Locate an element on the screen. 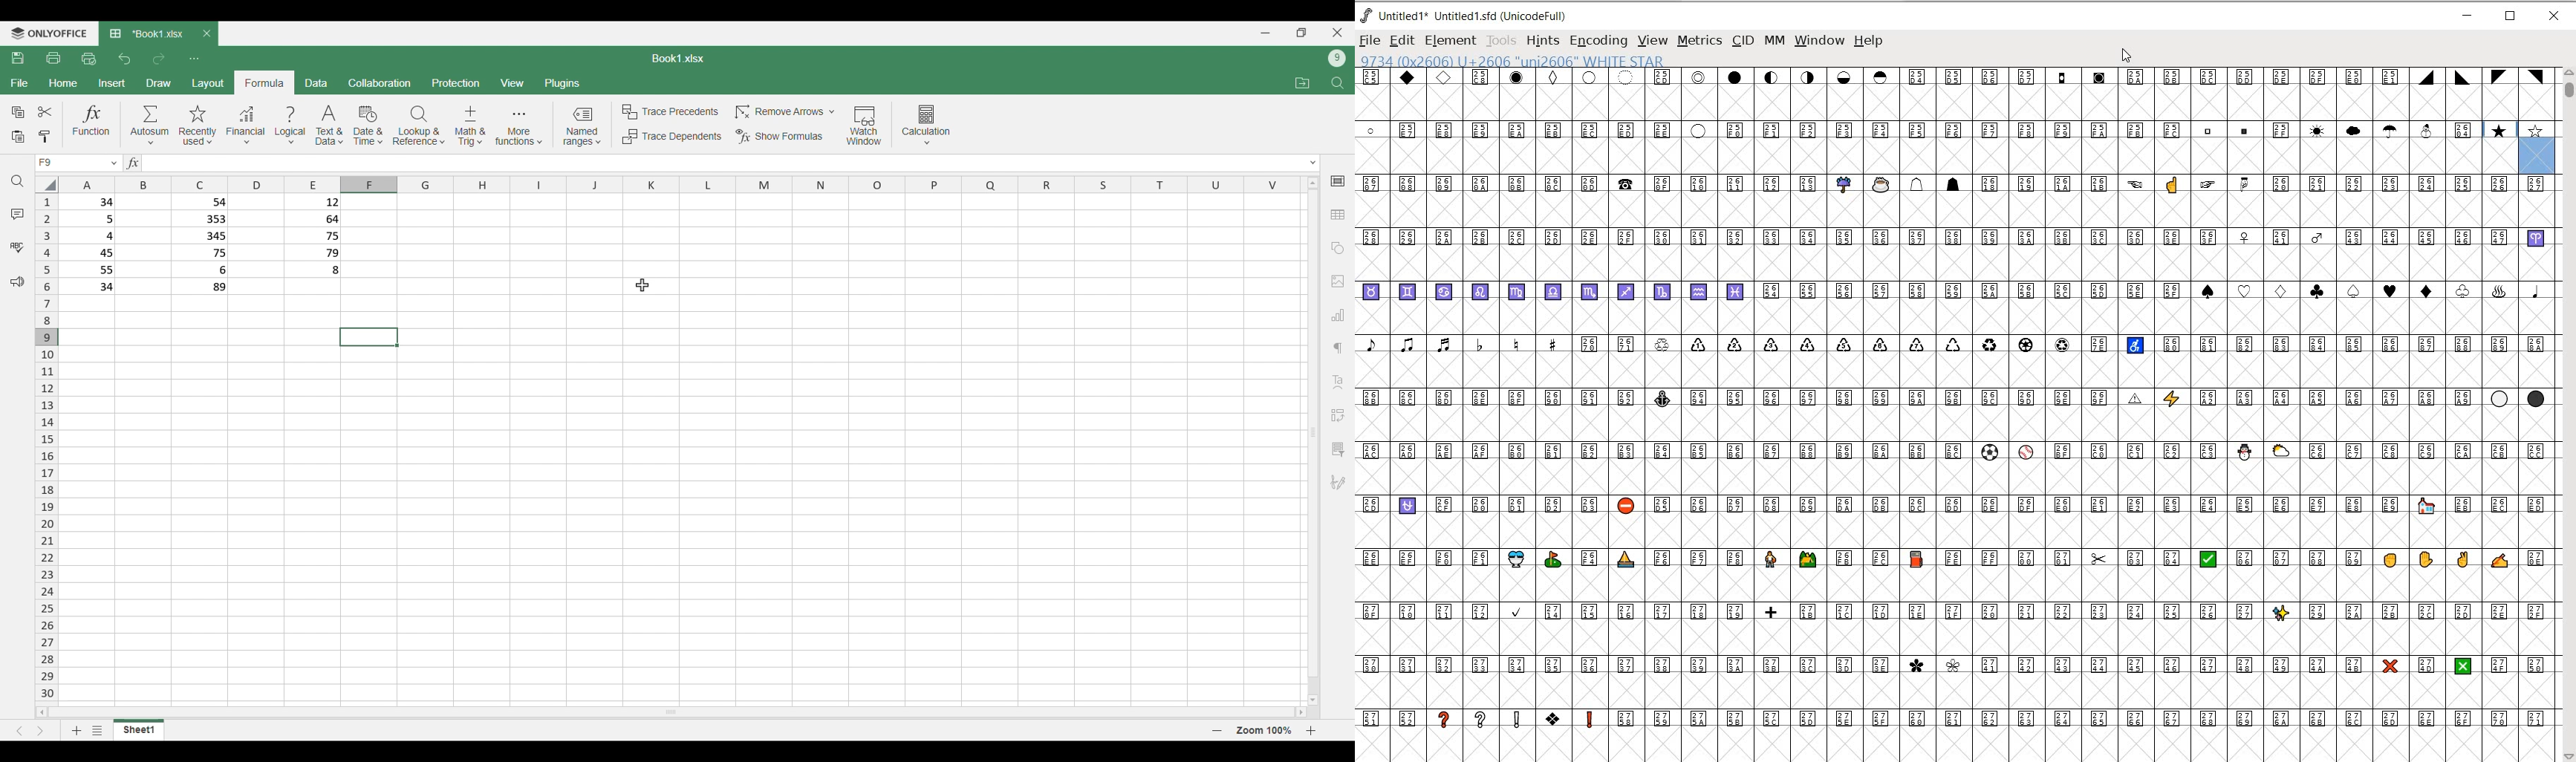 The width and height of the screenshot is (2576, 784). Previous is located at coordinates (19, 731).